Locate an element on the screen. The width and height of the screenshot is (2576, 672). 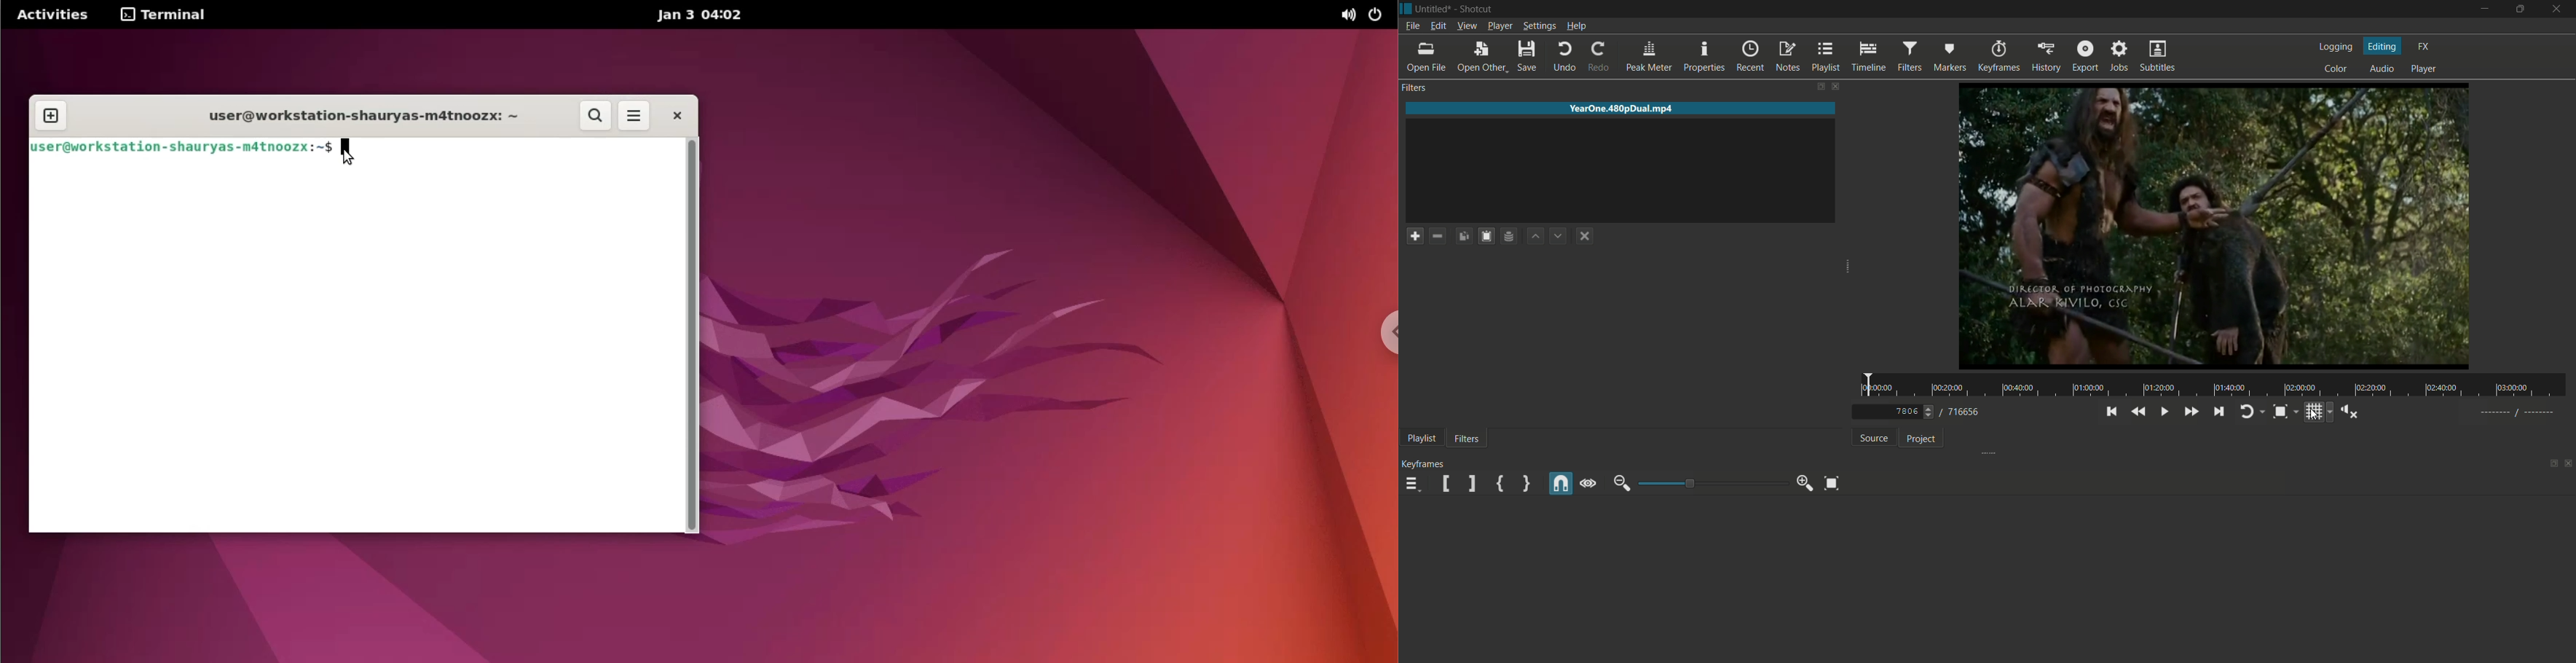
close filters is located at coordinates (1836, 87).